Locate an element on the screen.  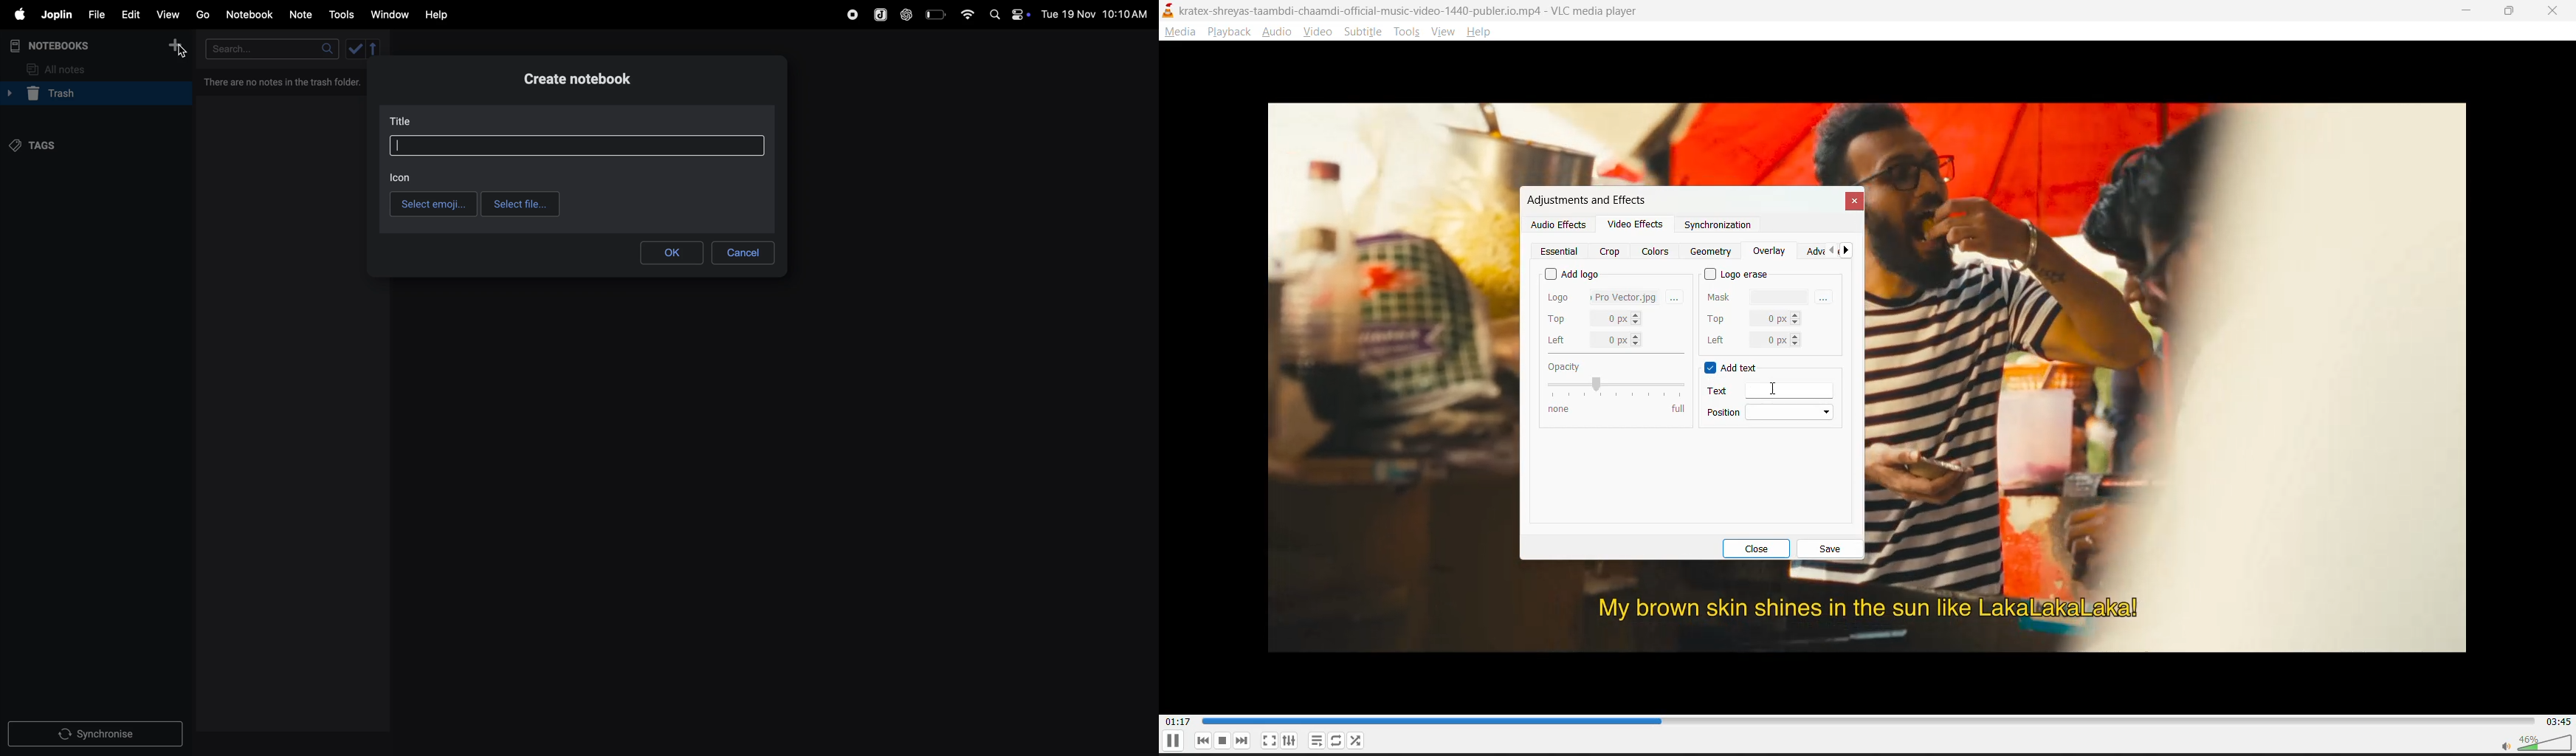
close is located at coordinates (2554, 13).